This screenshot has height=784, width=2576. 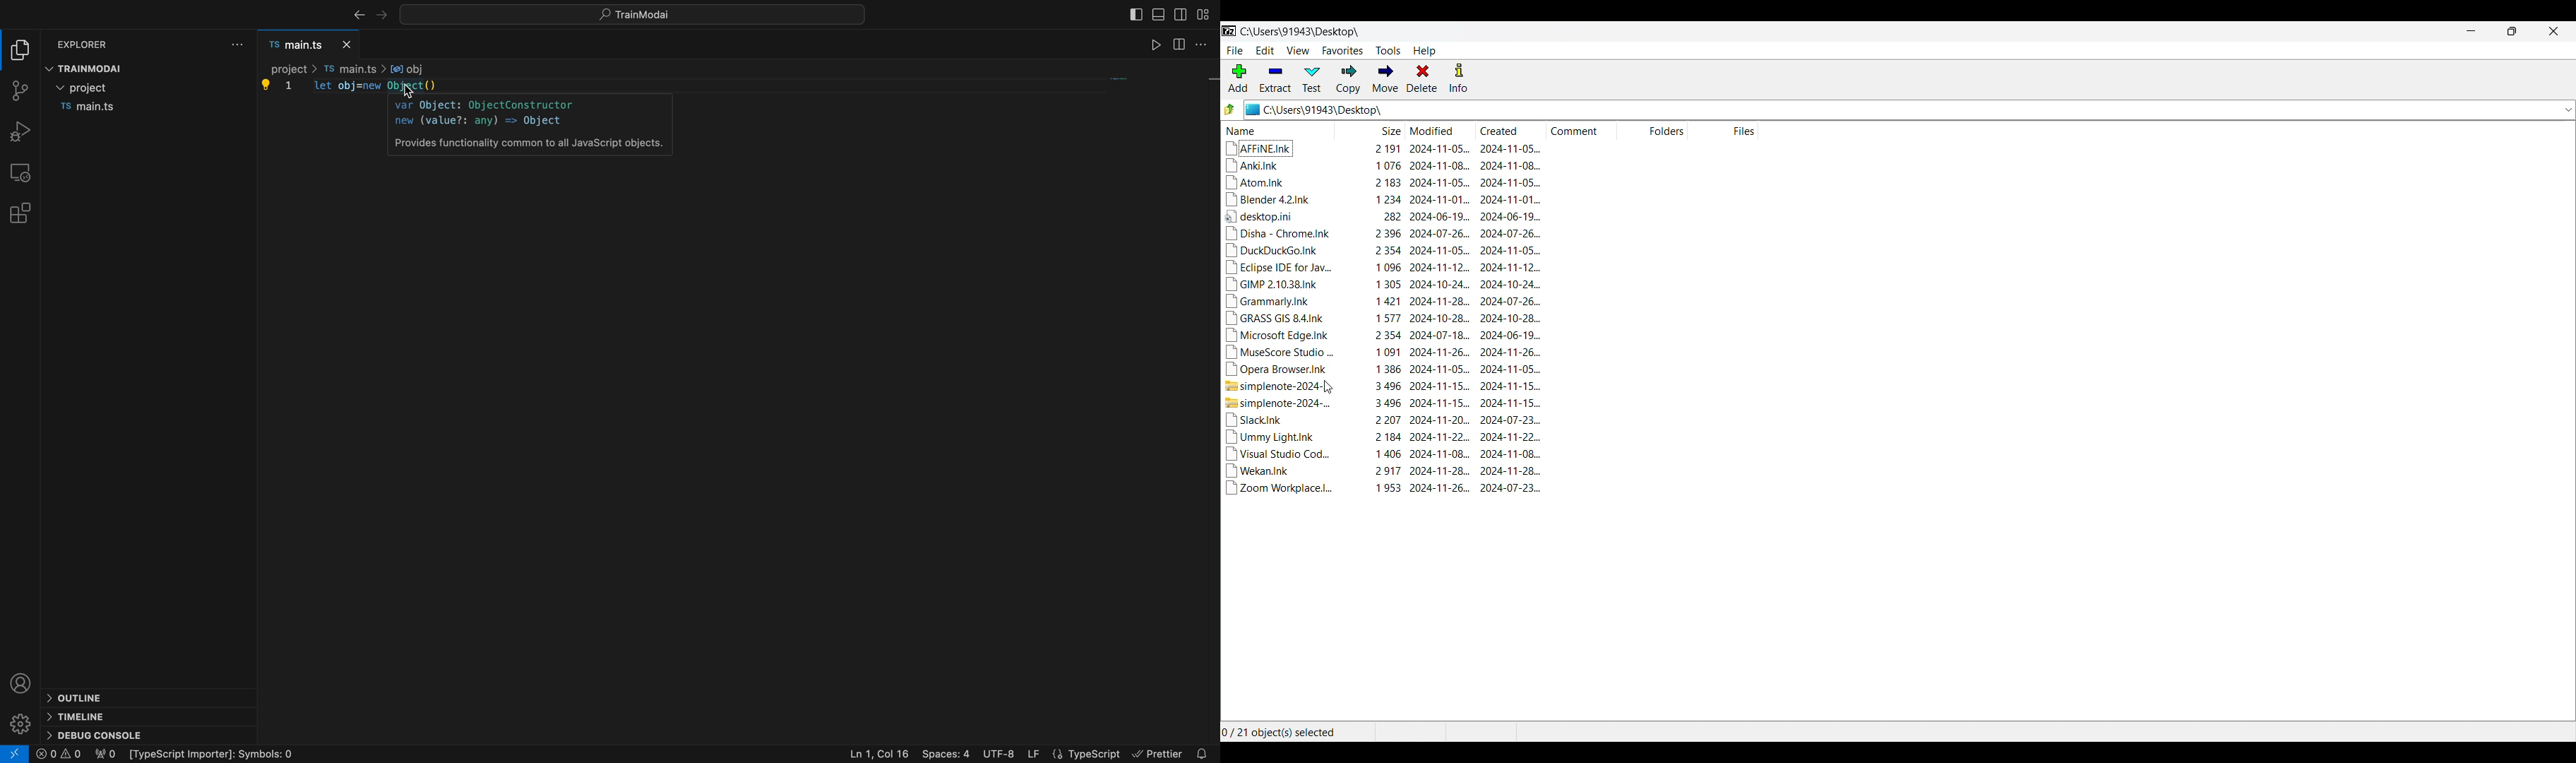 I want to click on Help, so click(x=1424, y=52).